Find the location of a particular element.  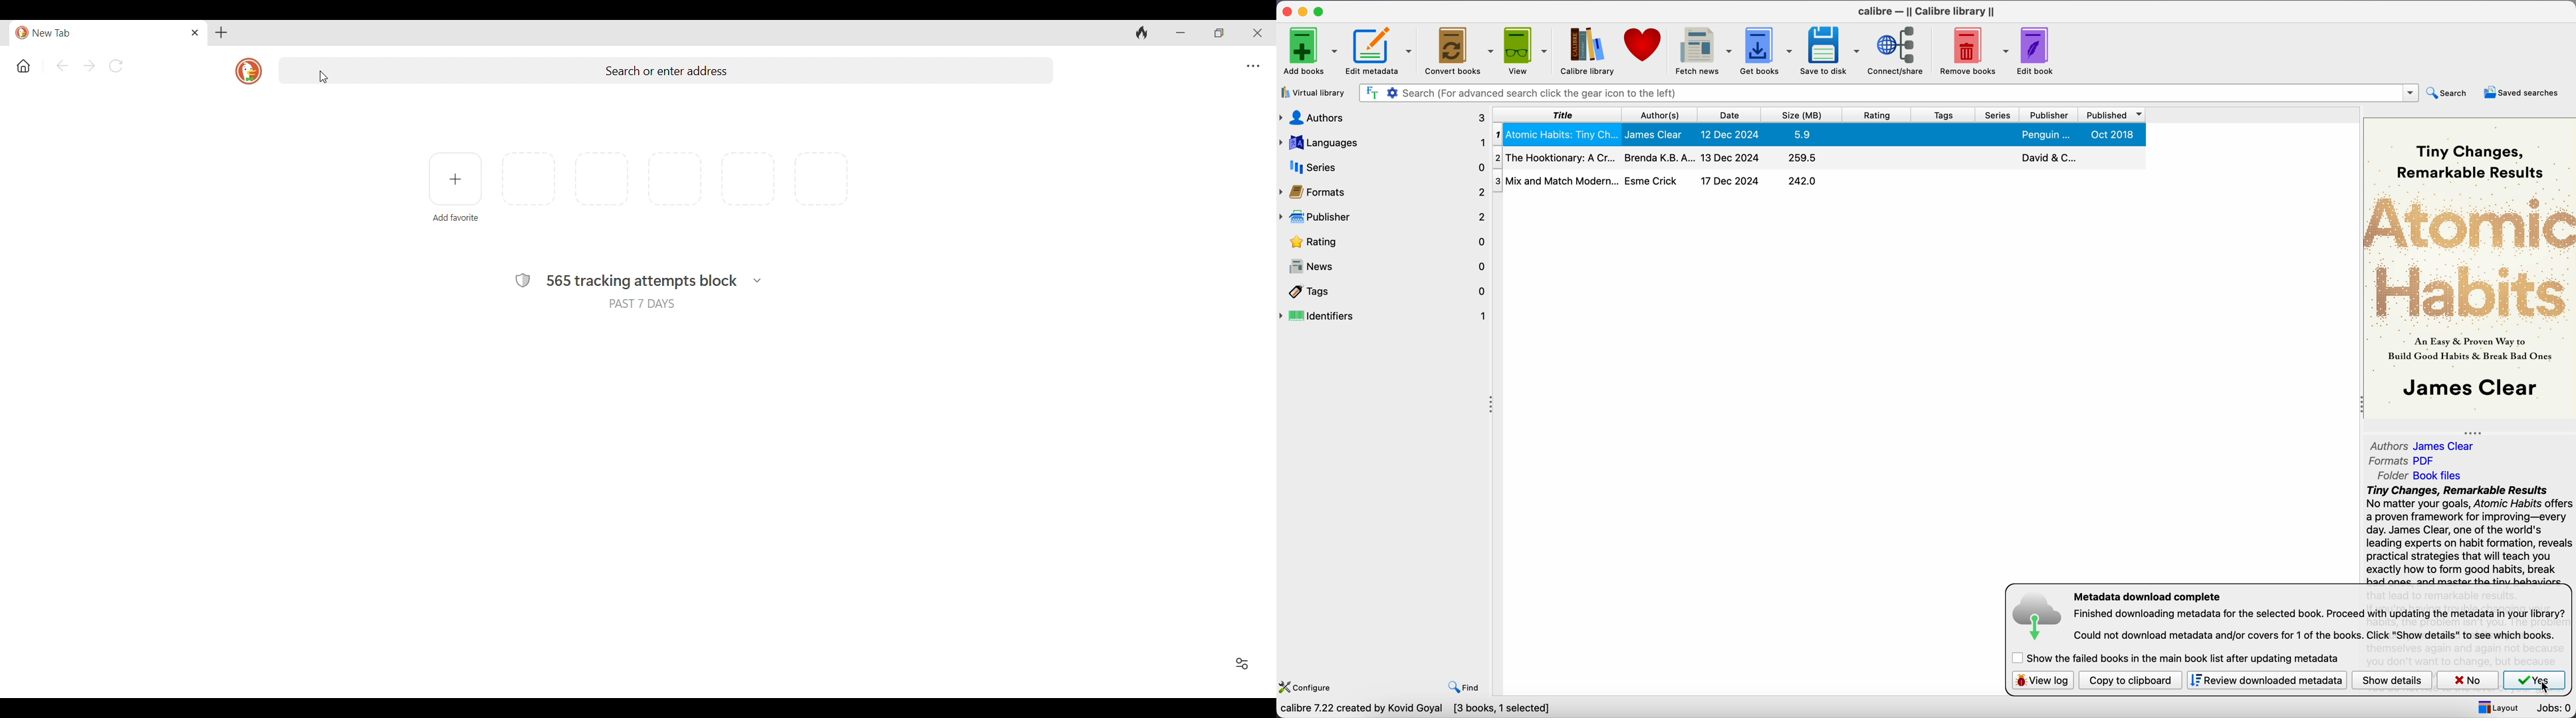

Metadata download complete is located at coordinates (2149, 596).